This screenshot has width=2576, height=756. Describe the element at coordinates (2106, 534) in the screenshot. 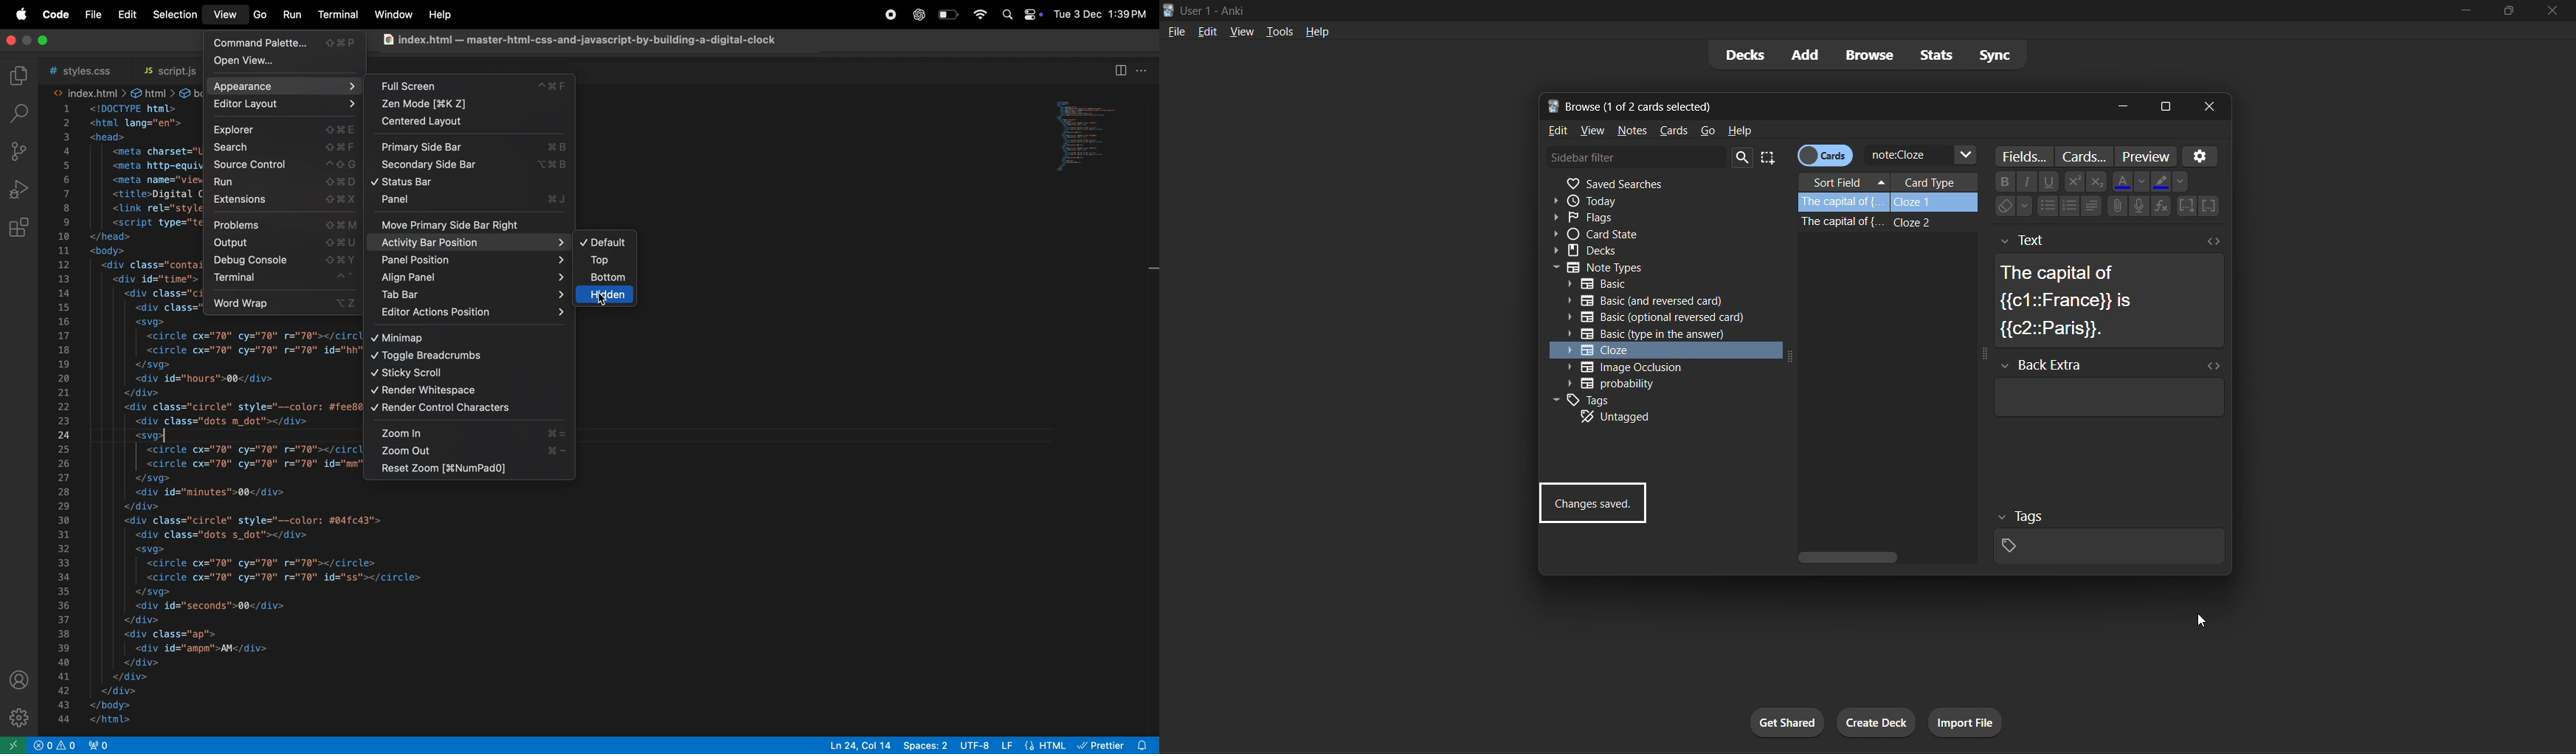

I see `selected cards tags` at that location.